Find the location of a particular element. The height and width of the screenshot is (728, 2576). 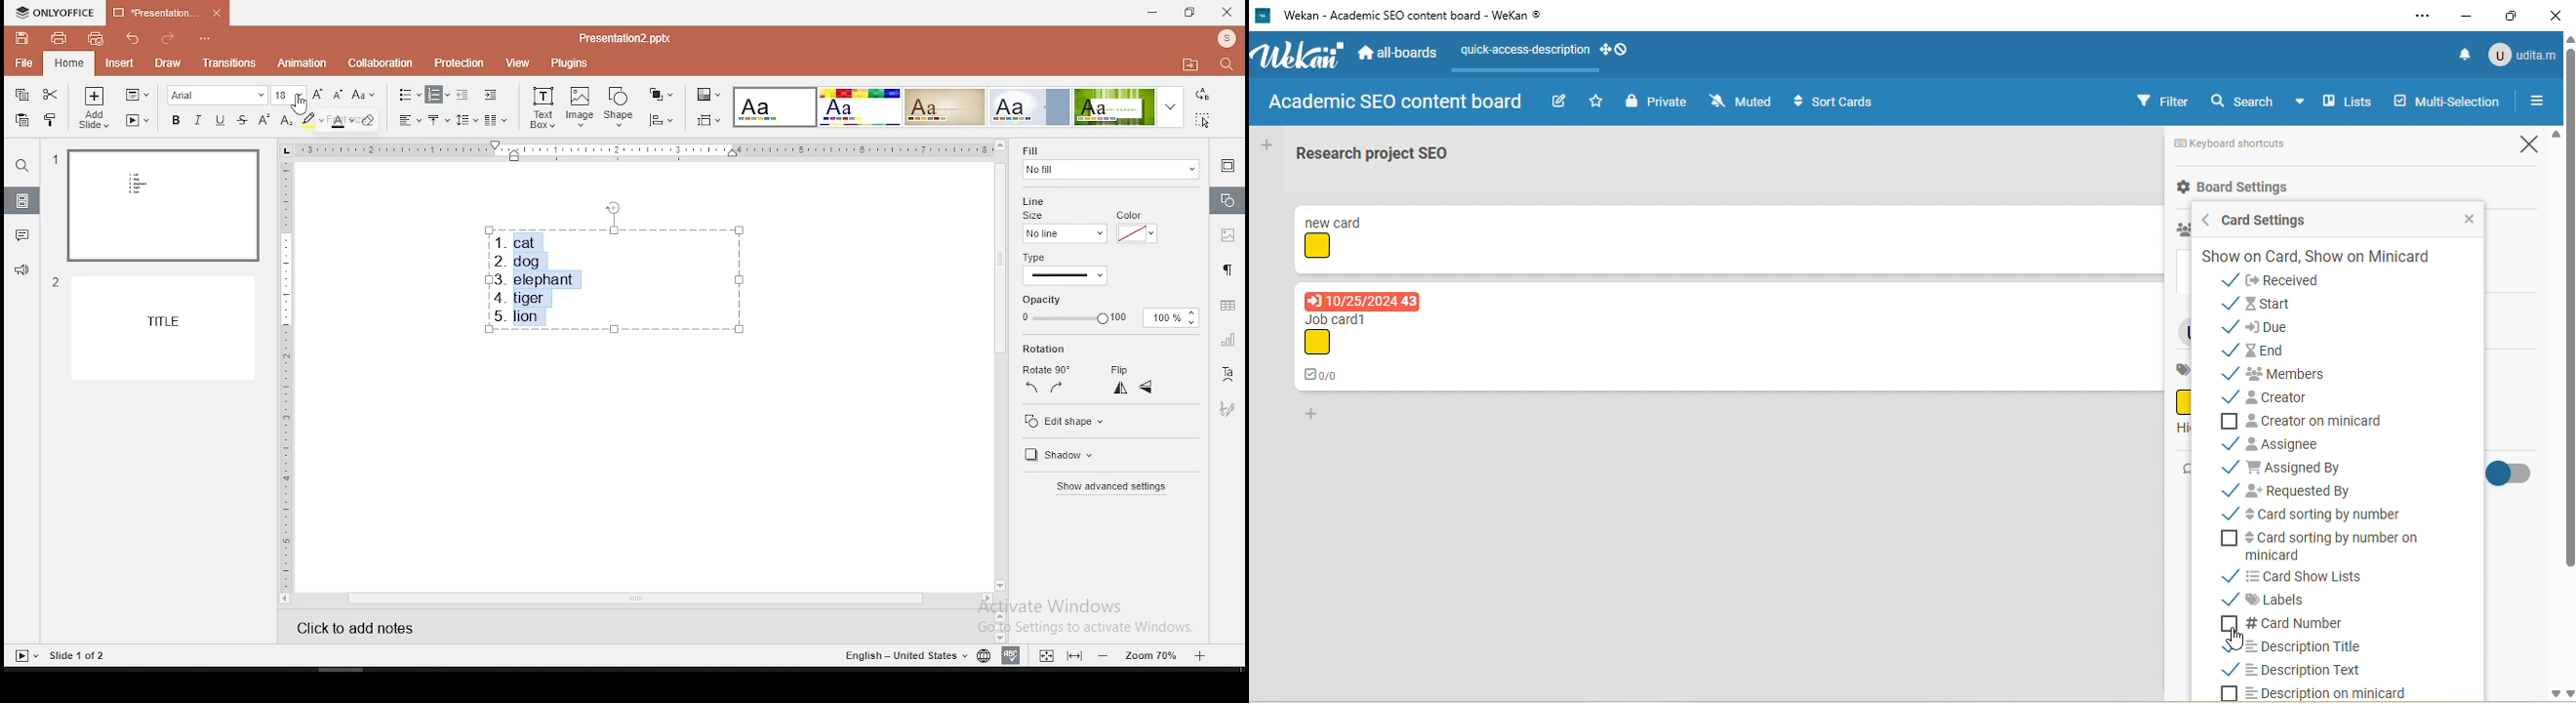

scroll bar is located at coordinates (999, 365).